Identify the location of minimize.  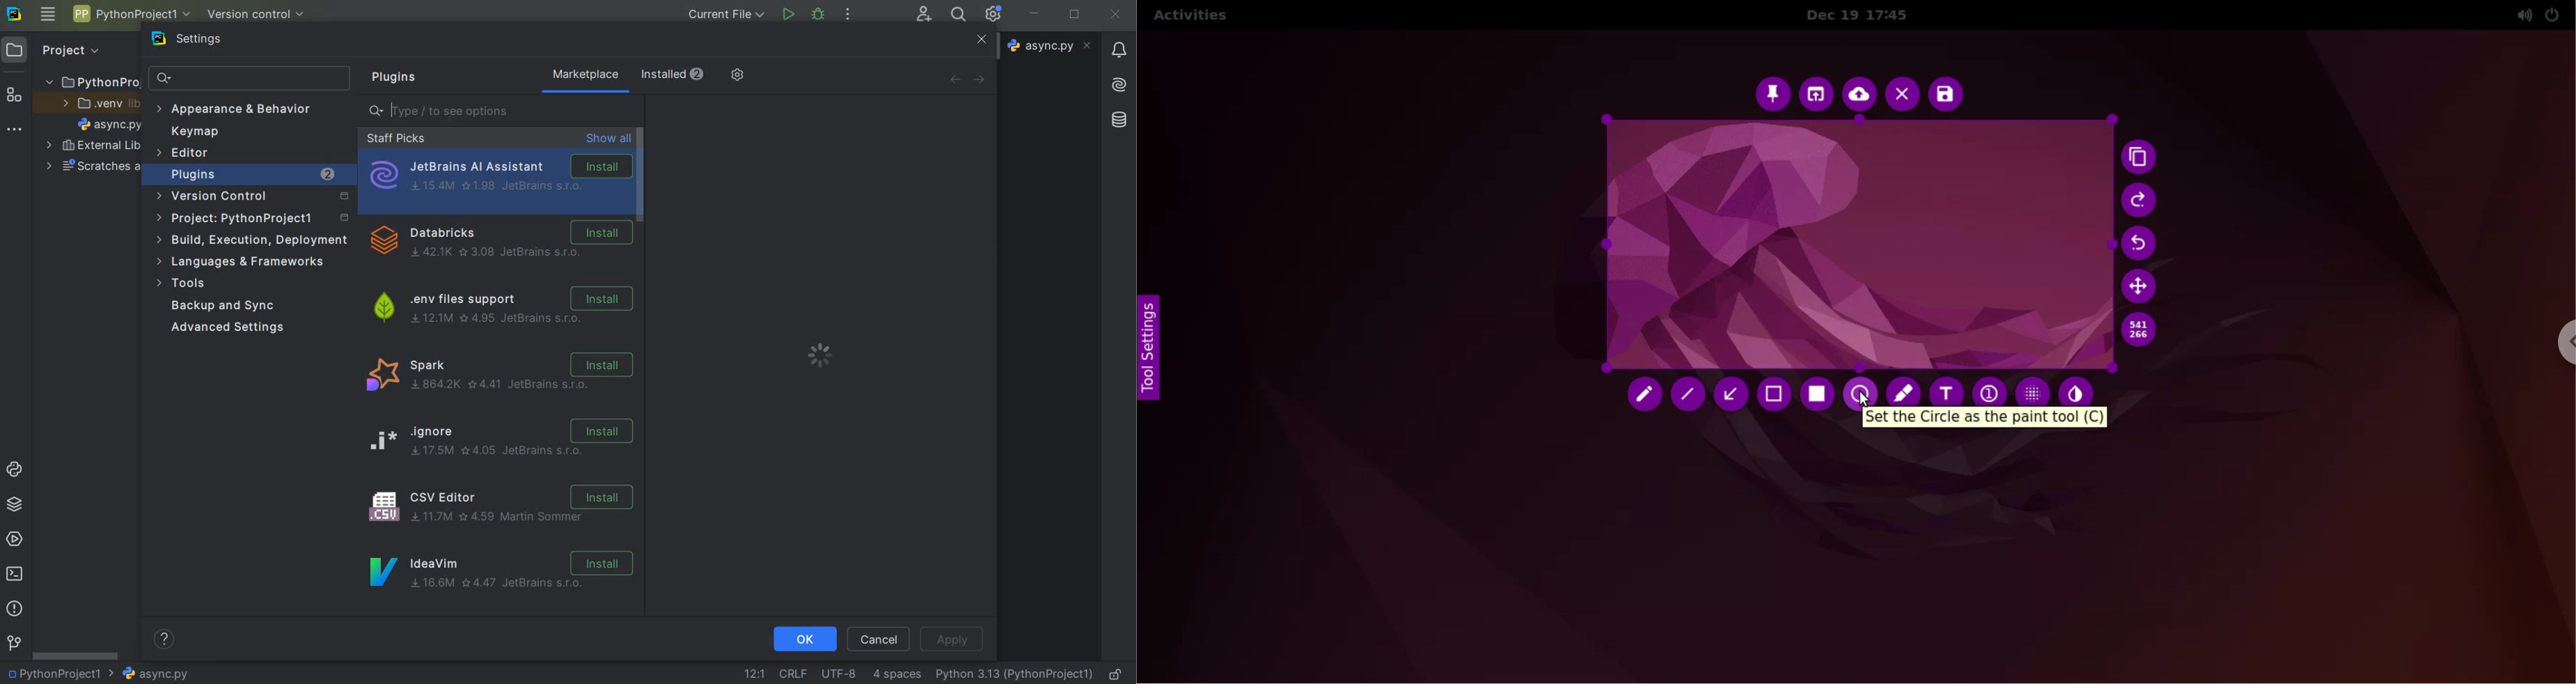
(1036, 15).